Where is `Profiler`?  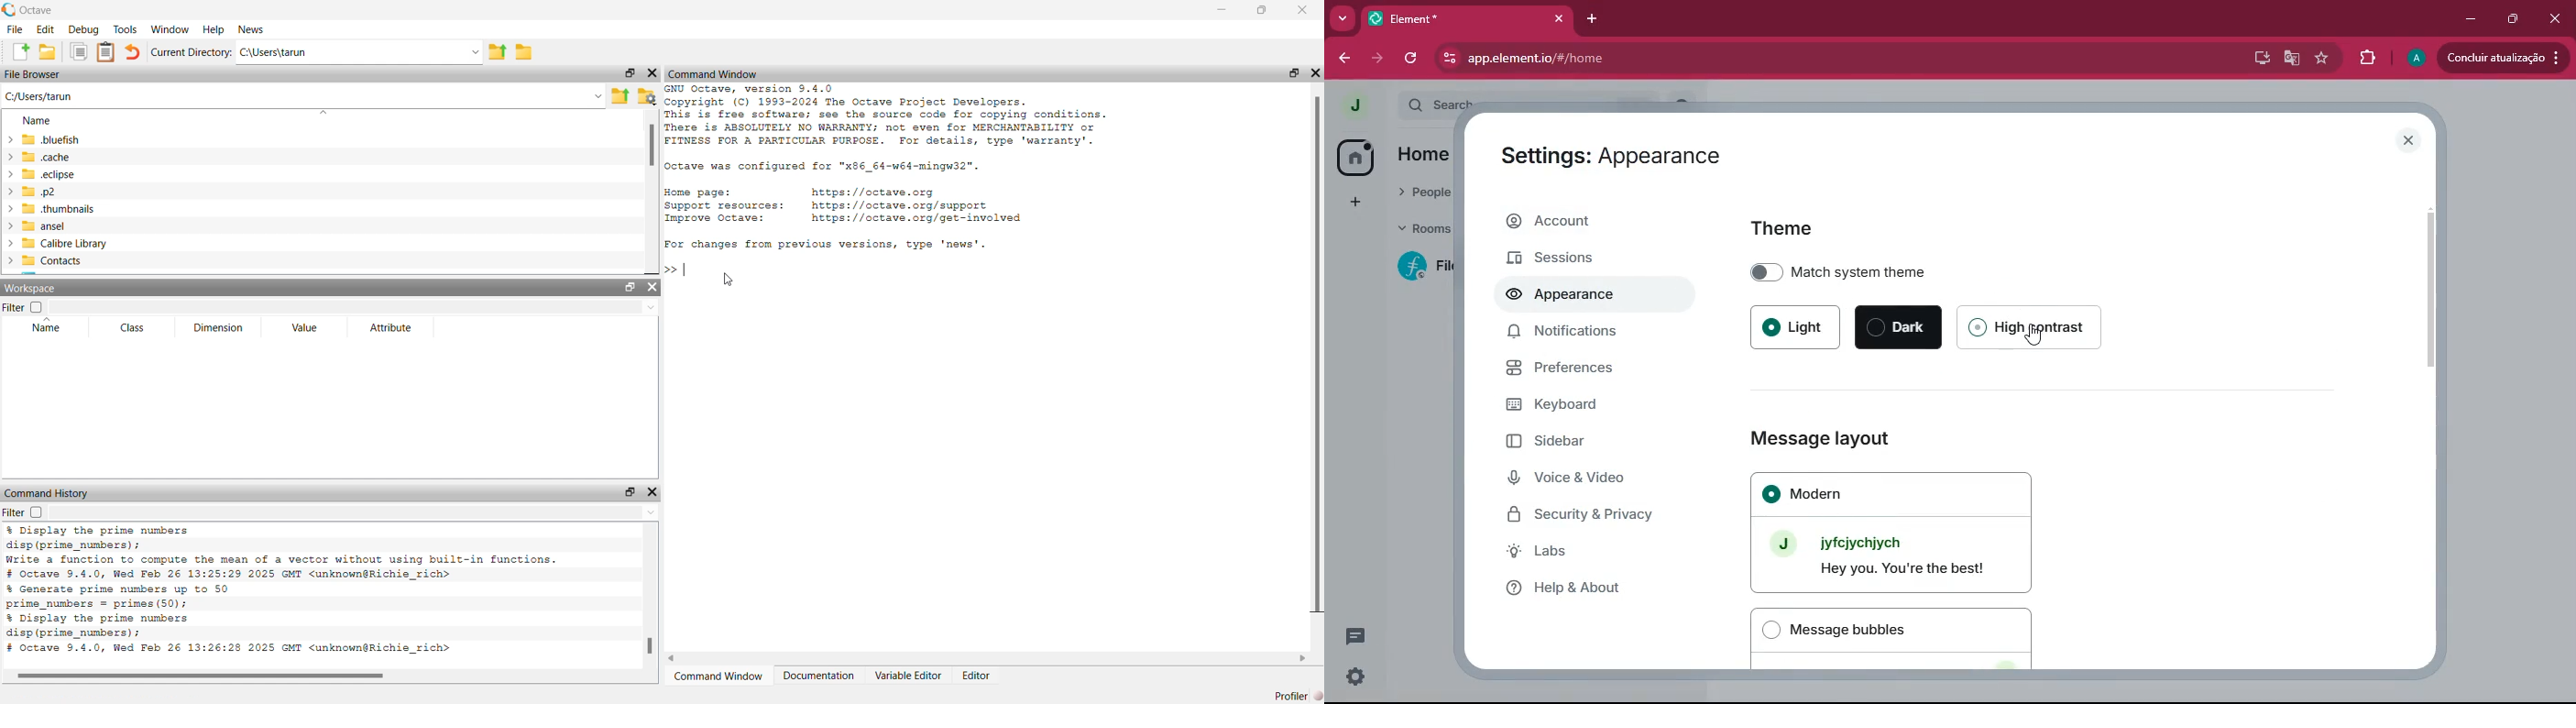 Profiler is located at coordinates (1299, 696).